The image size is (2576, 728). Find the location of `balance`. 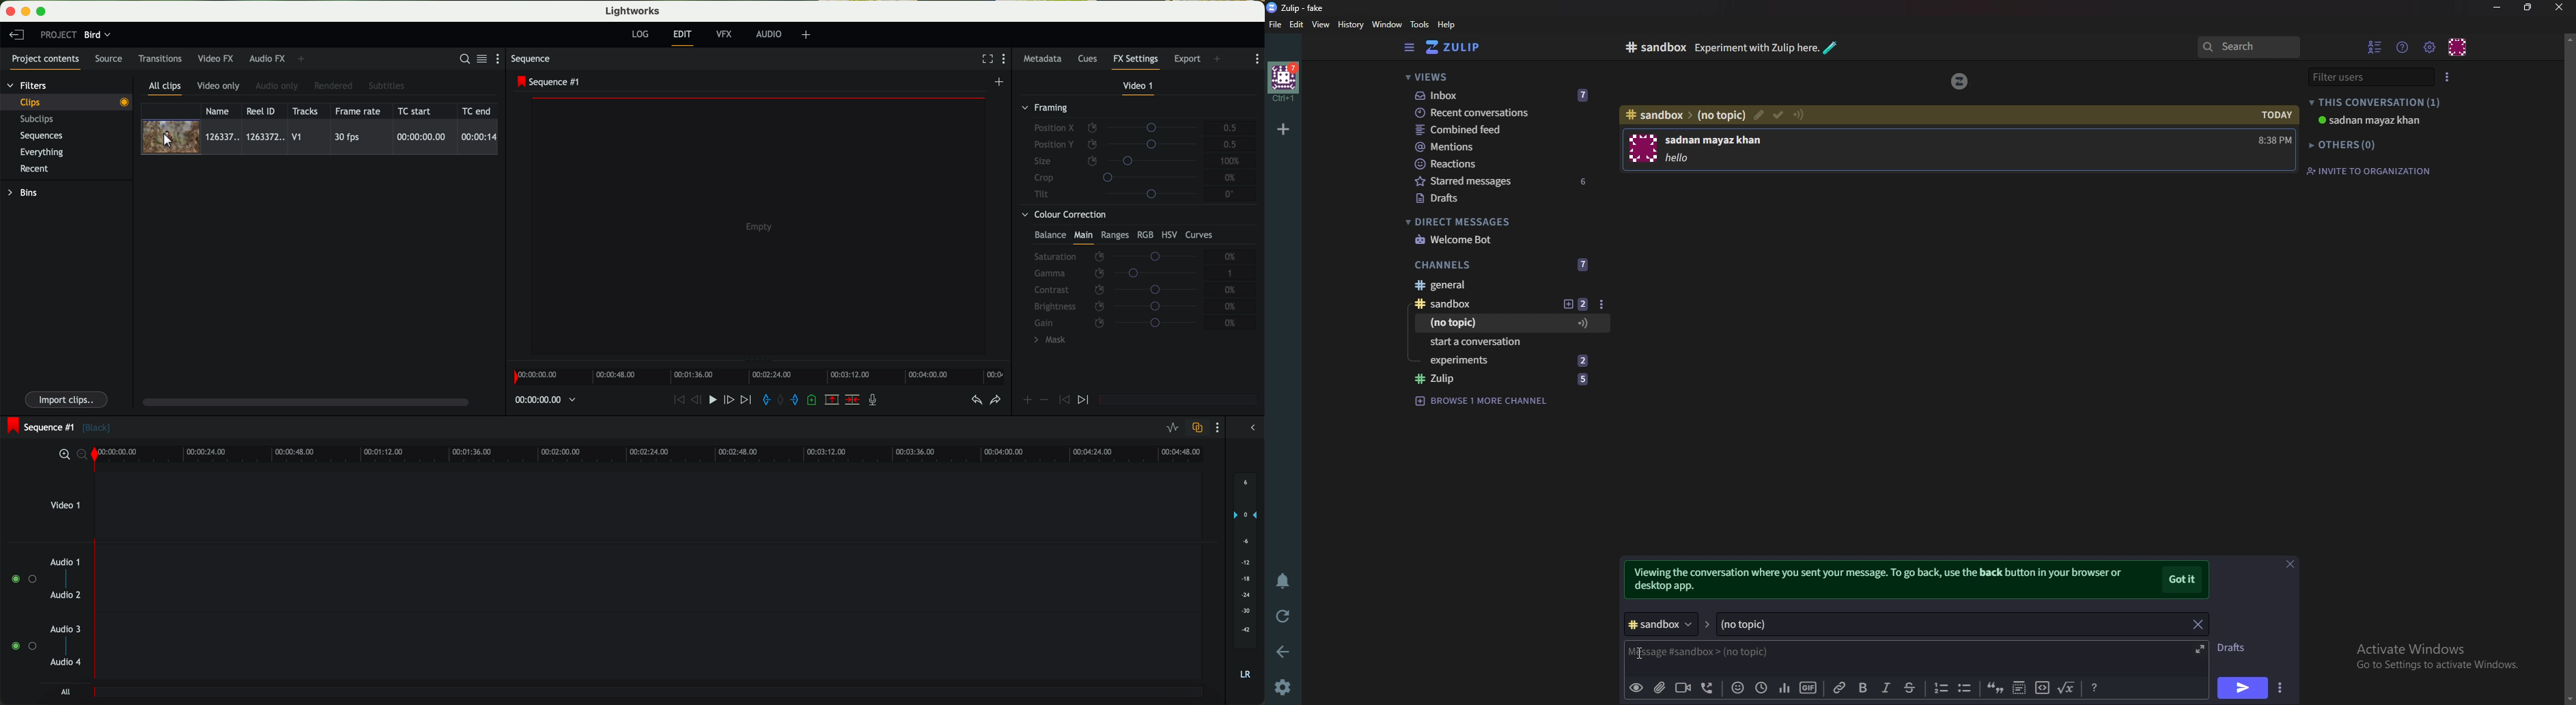

balance is located at coordinates (1050, 236).